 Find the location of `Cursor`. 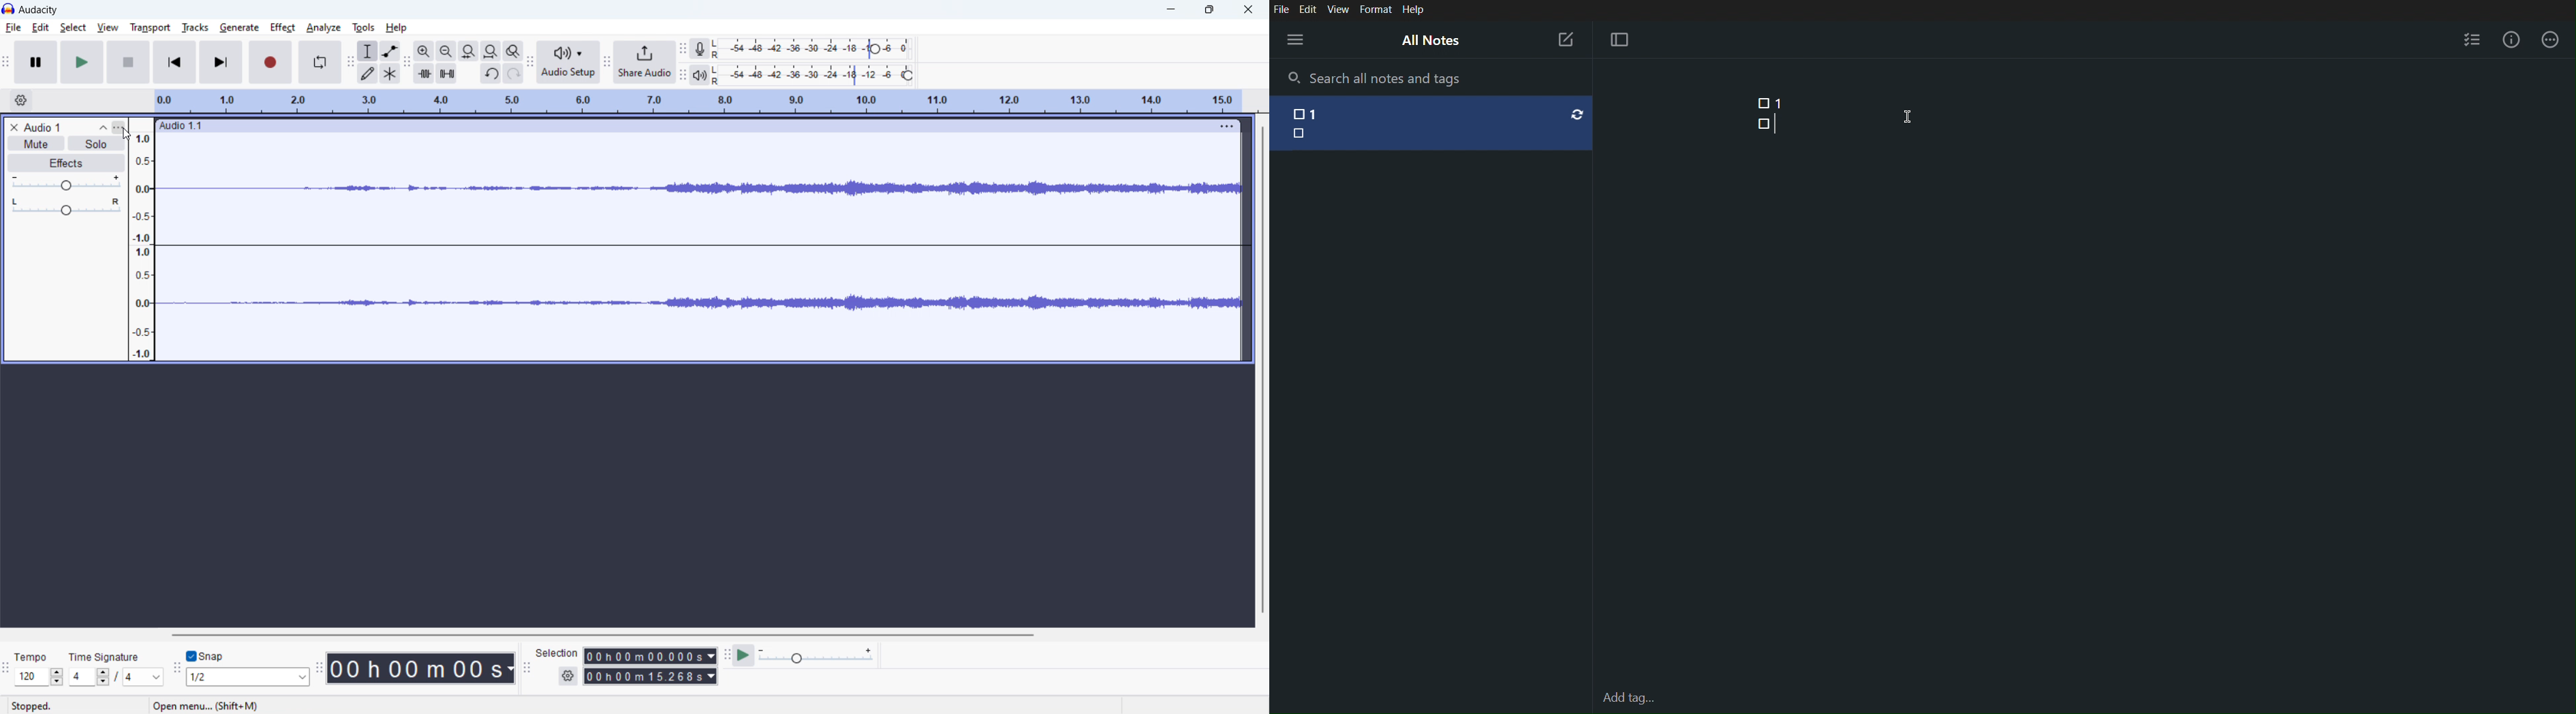

Cursor is located at coordinates (1909, 117).